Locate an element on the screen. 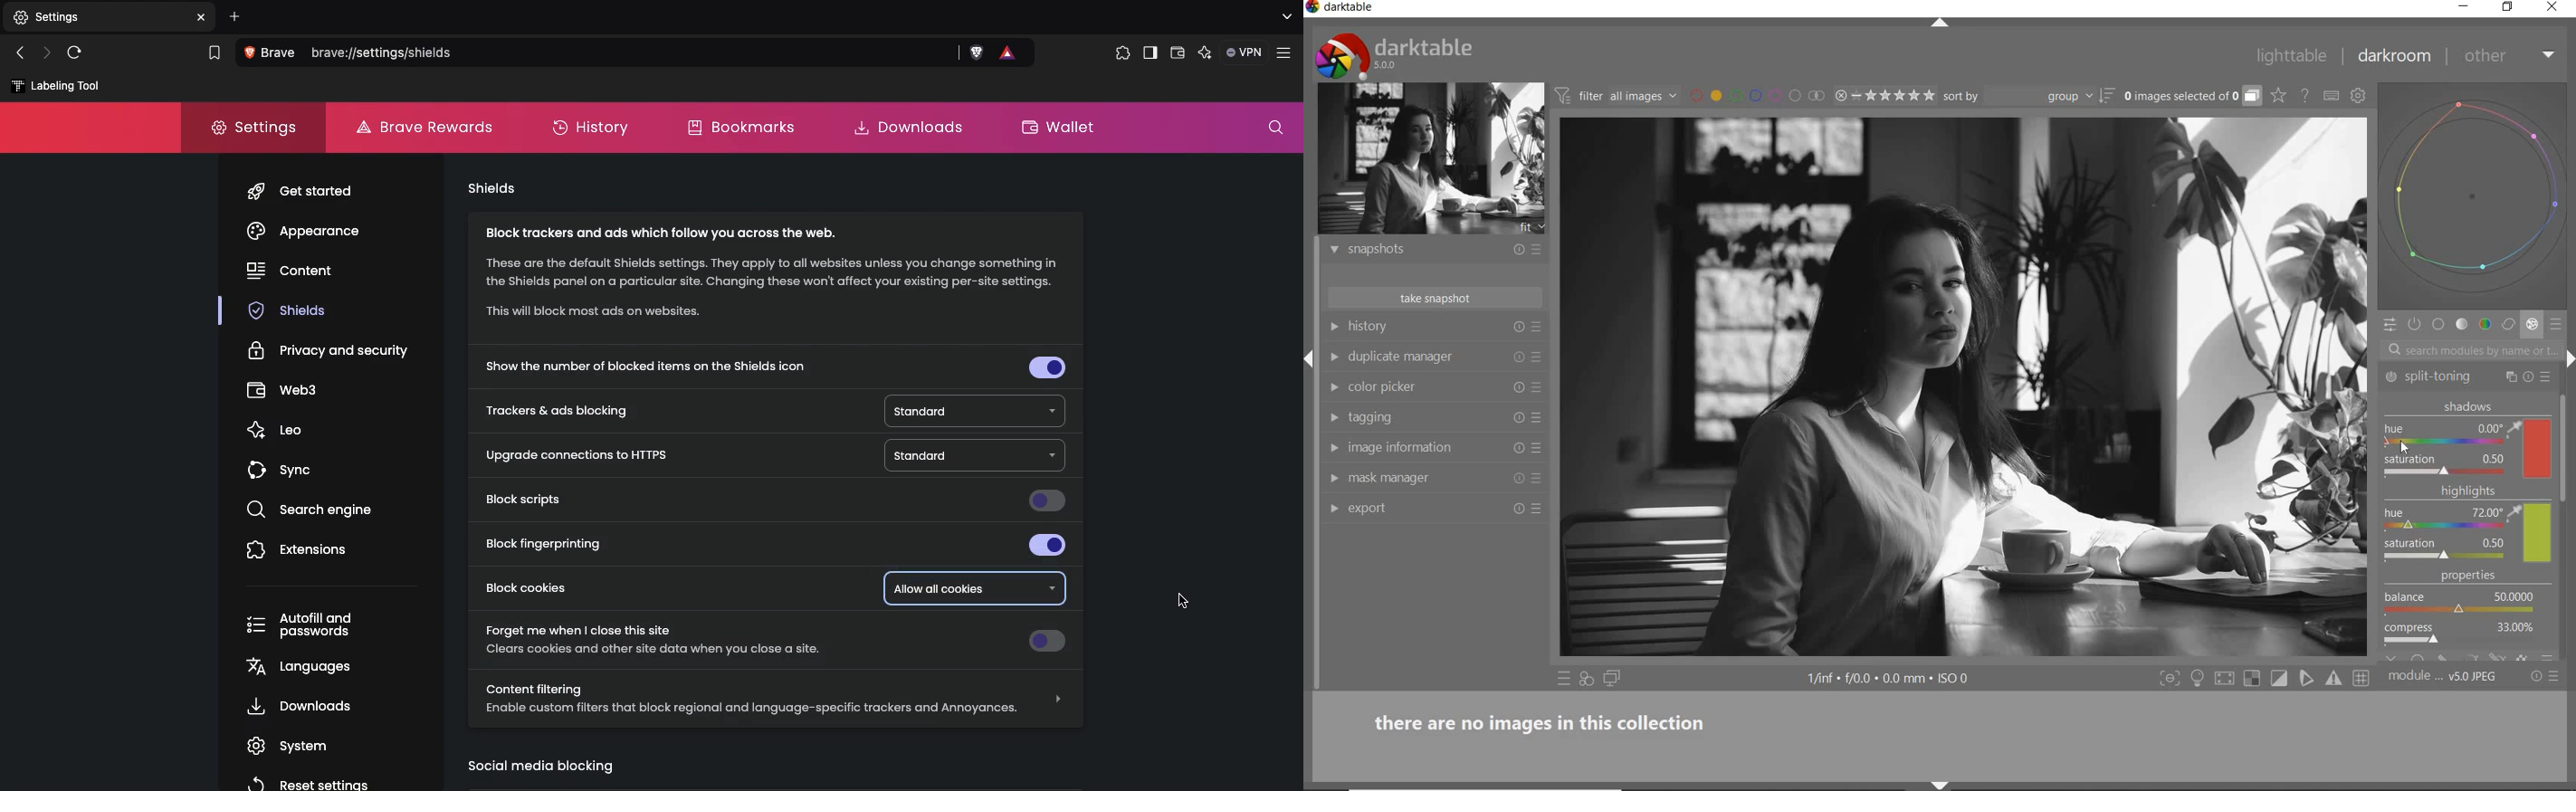 Image resolution: width=2576 pixels, height=812 pixels. show module is located at coordinates (1331, 447).